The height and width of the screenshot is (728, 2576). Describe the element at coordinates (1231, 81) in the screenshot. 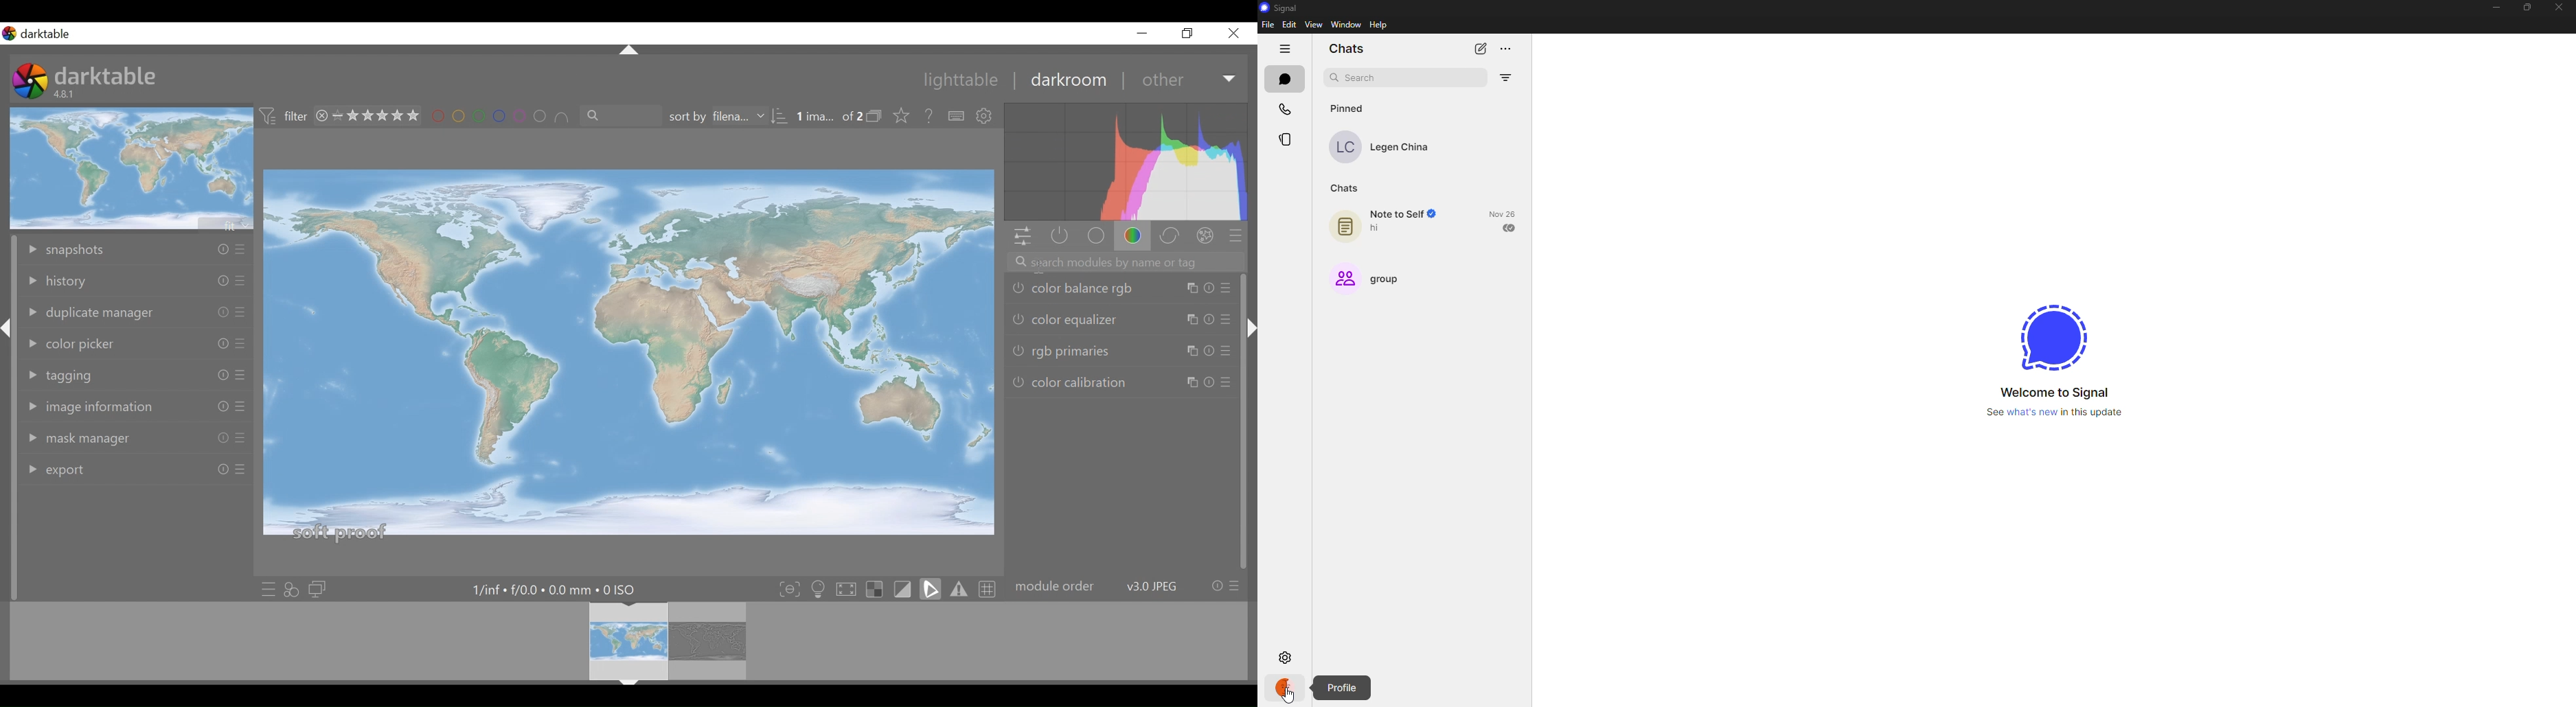

I see `Expand` at that location.